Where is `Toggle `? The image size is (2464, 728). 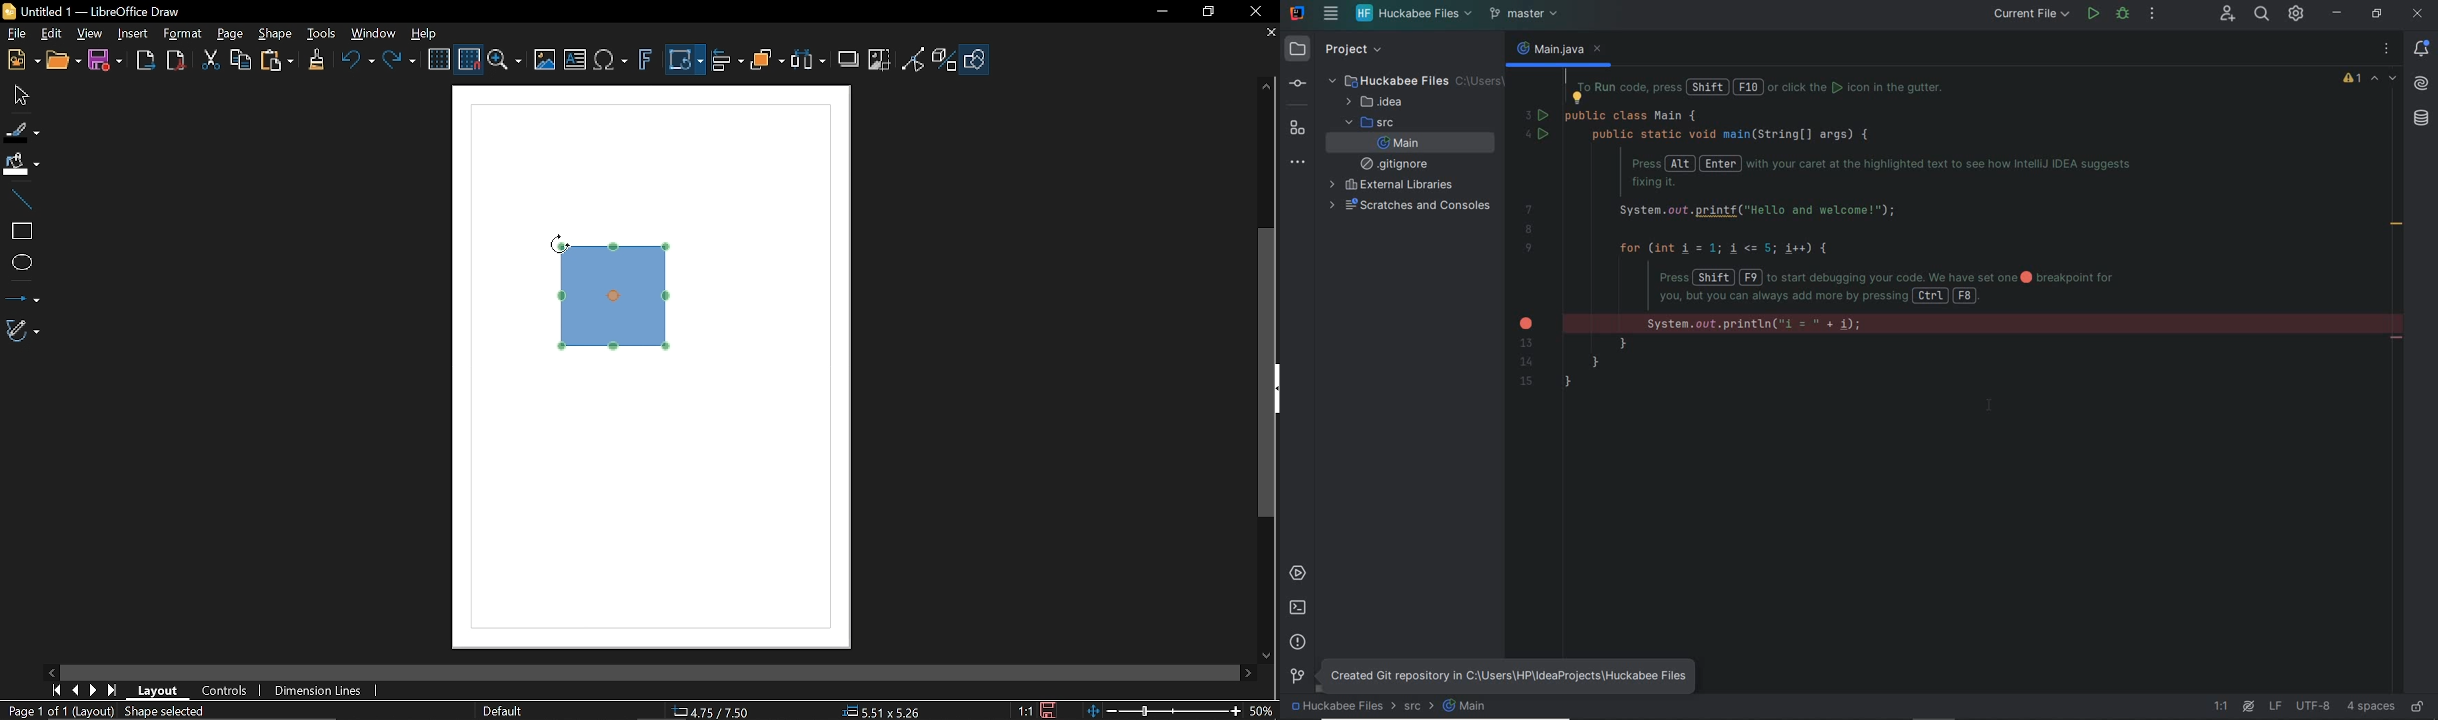 Toggle  is located at coordinates (914, 59).